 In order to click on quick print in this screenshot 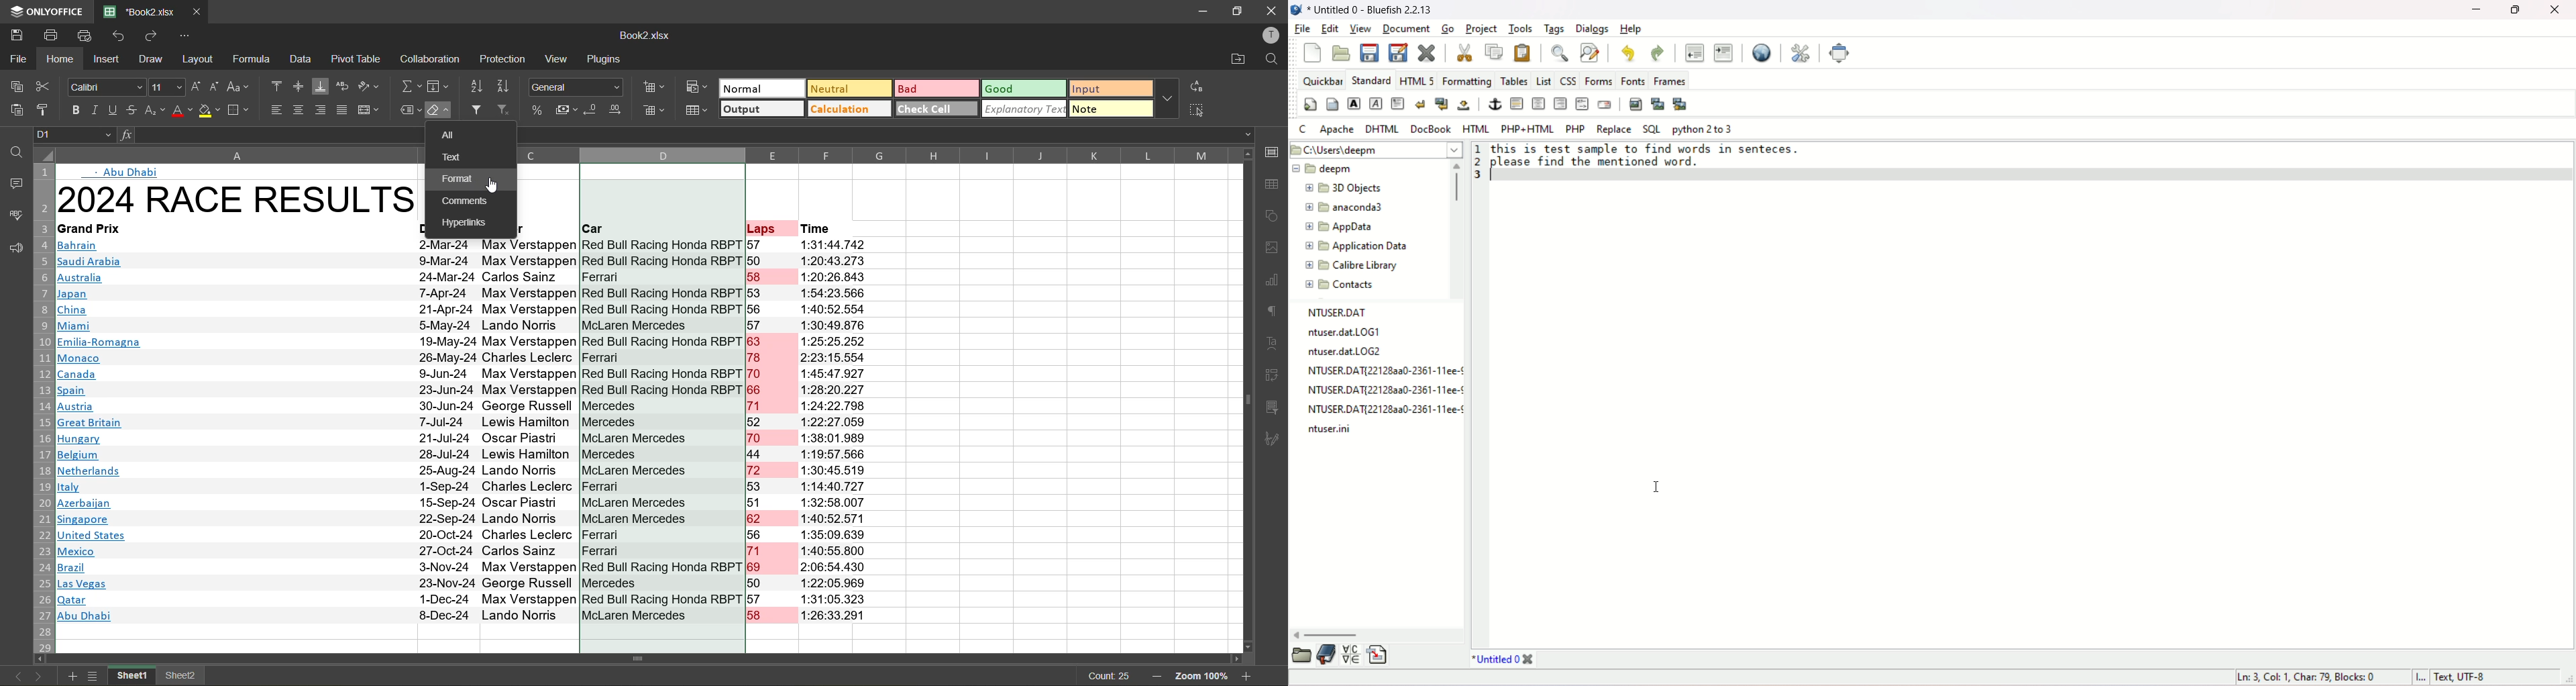, I will do `click(84, 35)`.